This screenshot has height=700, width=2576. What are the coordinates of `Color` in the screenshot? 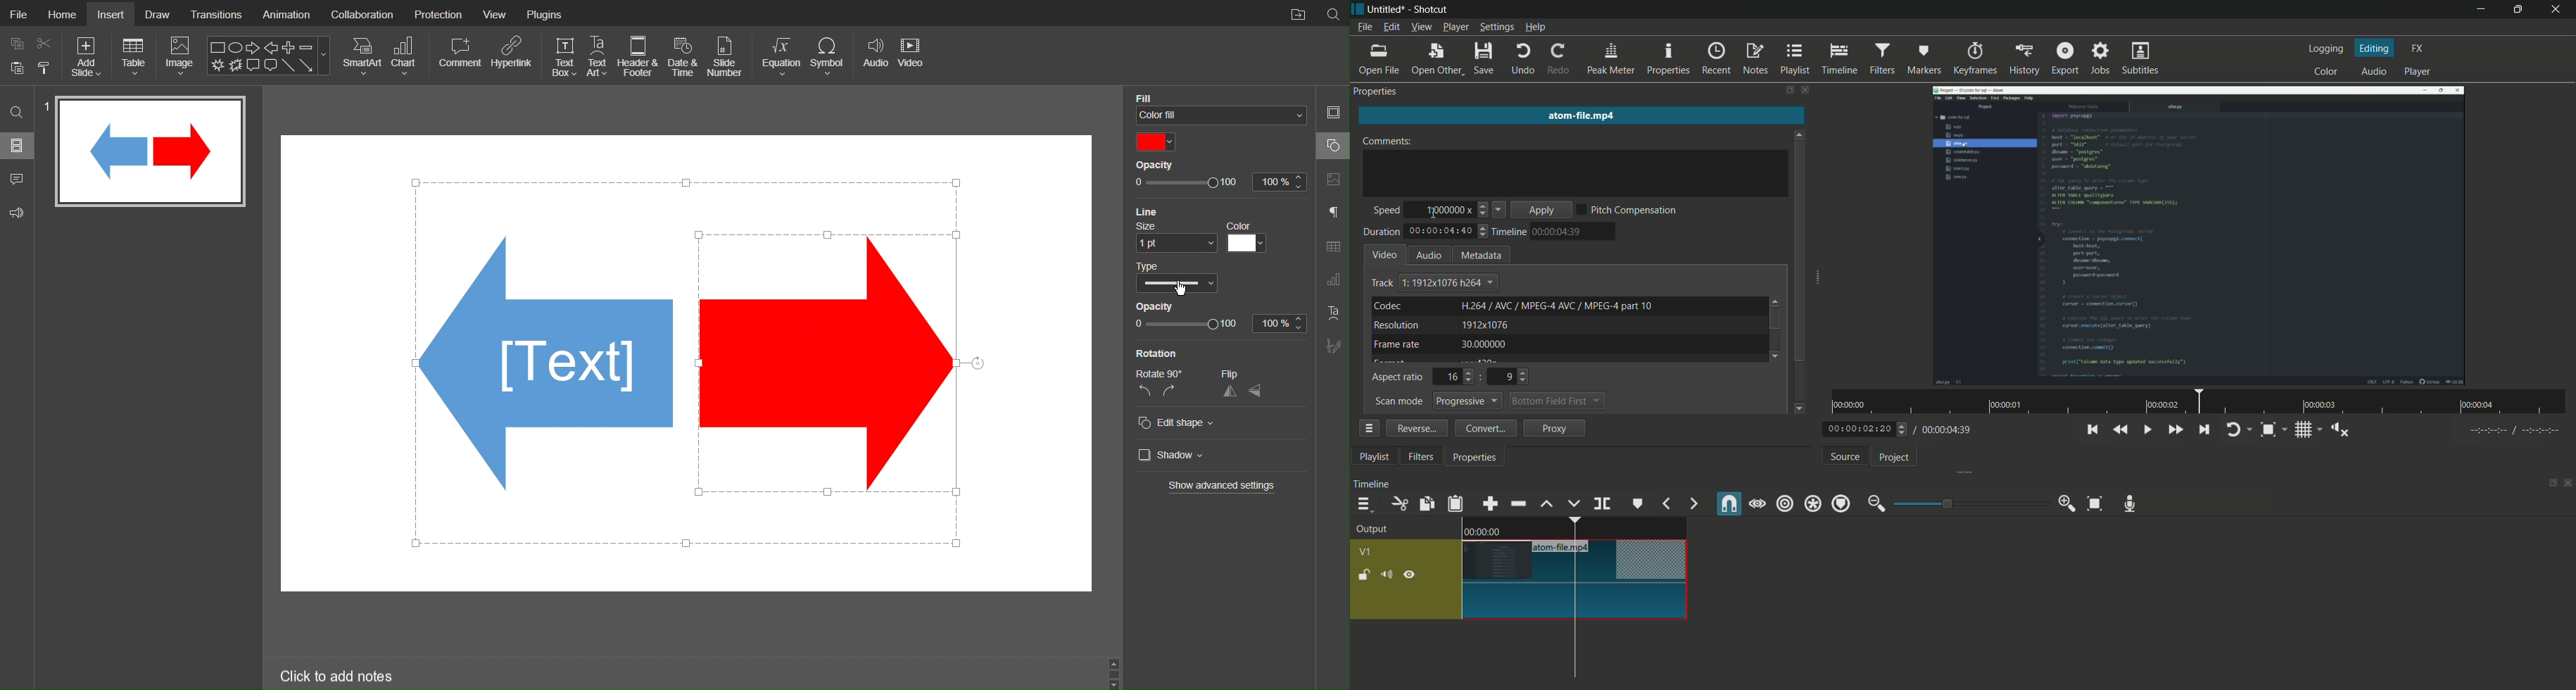 It's located at (1158, 141).